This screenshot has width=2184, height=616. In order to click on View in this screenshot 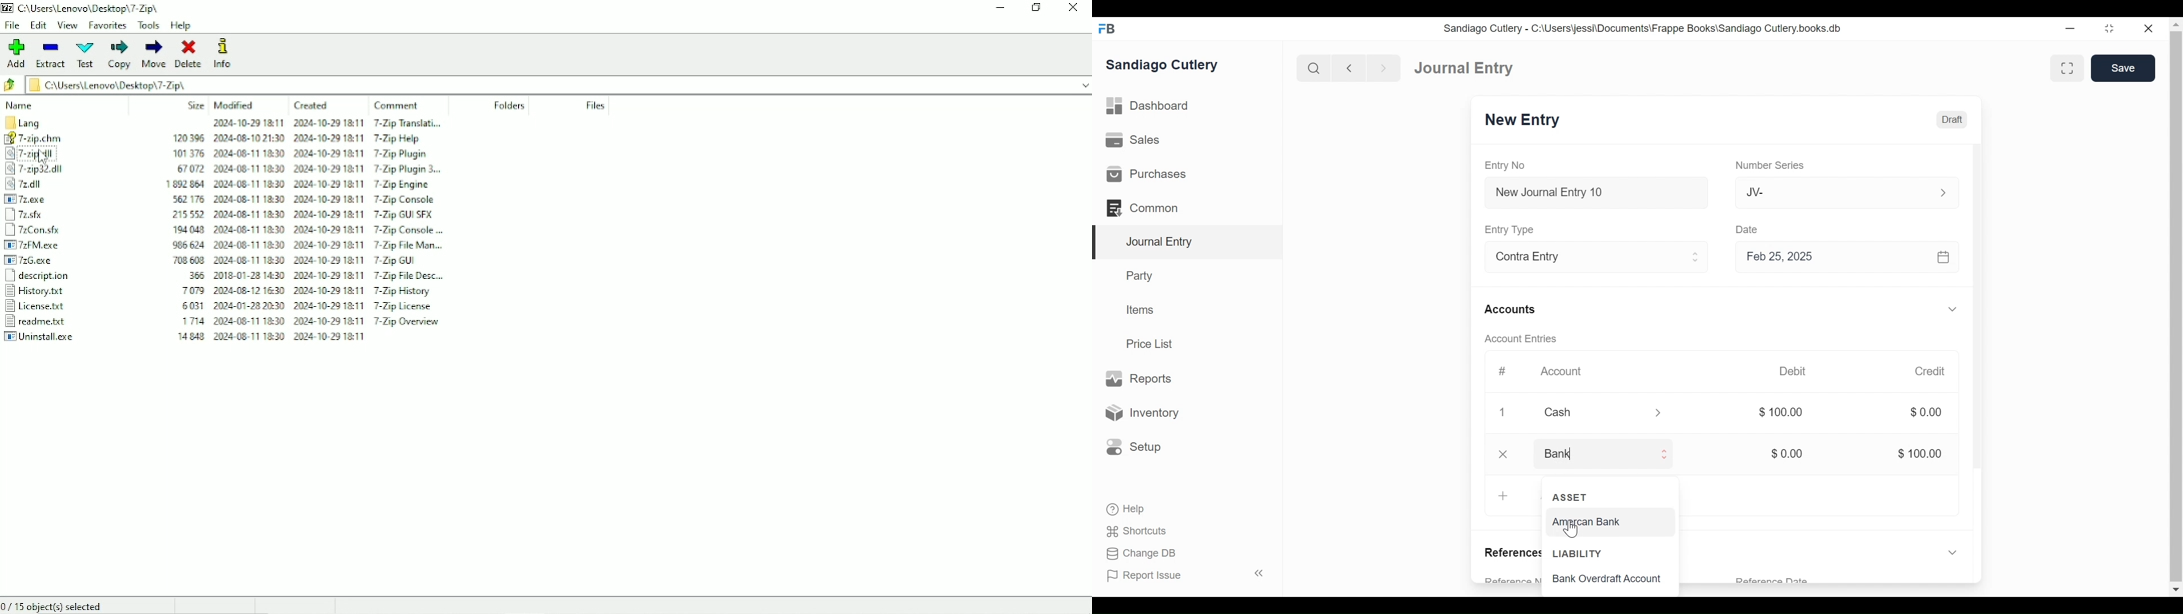, I will do `click(67, 25)`.